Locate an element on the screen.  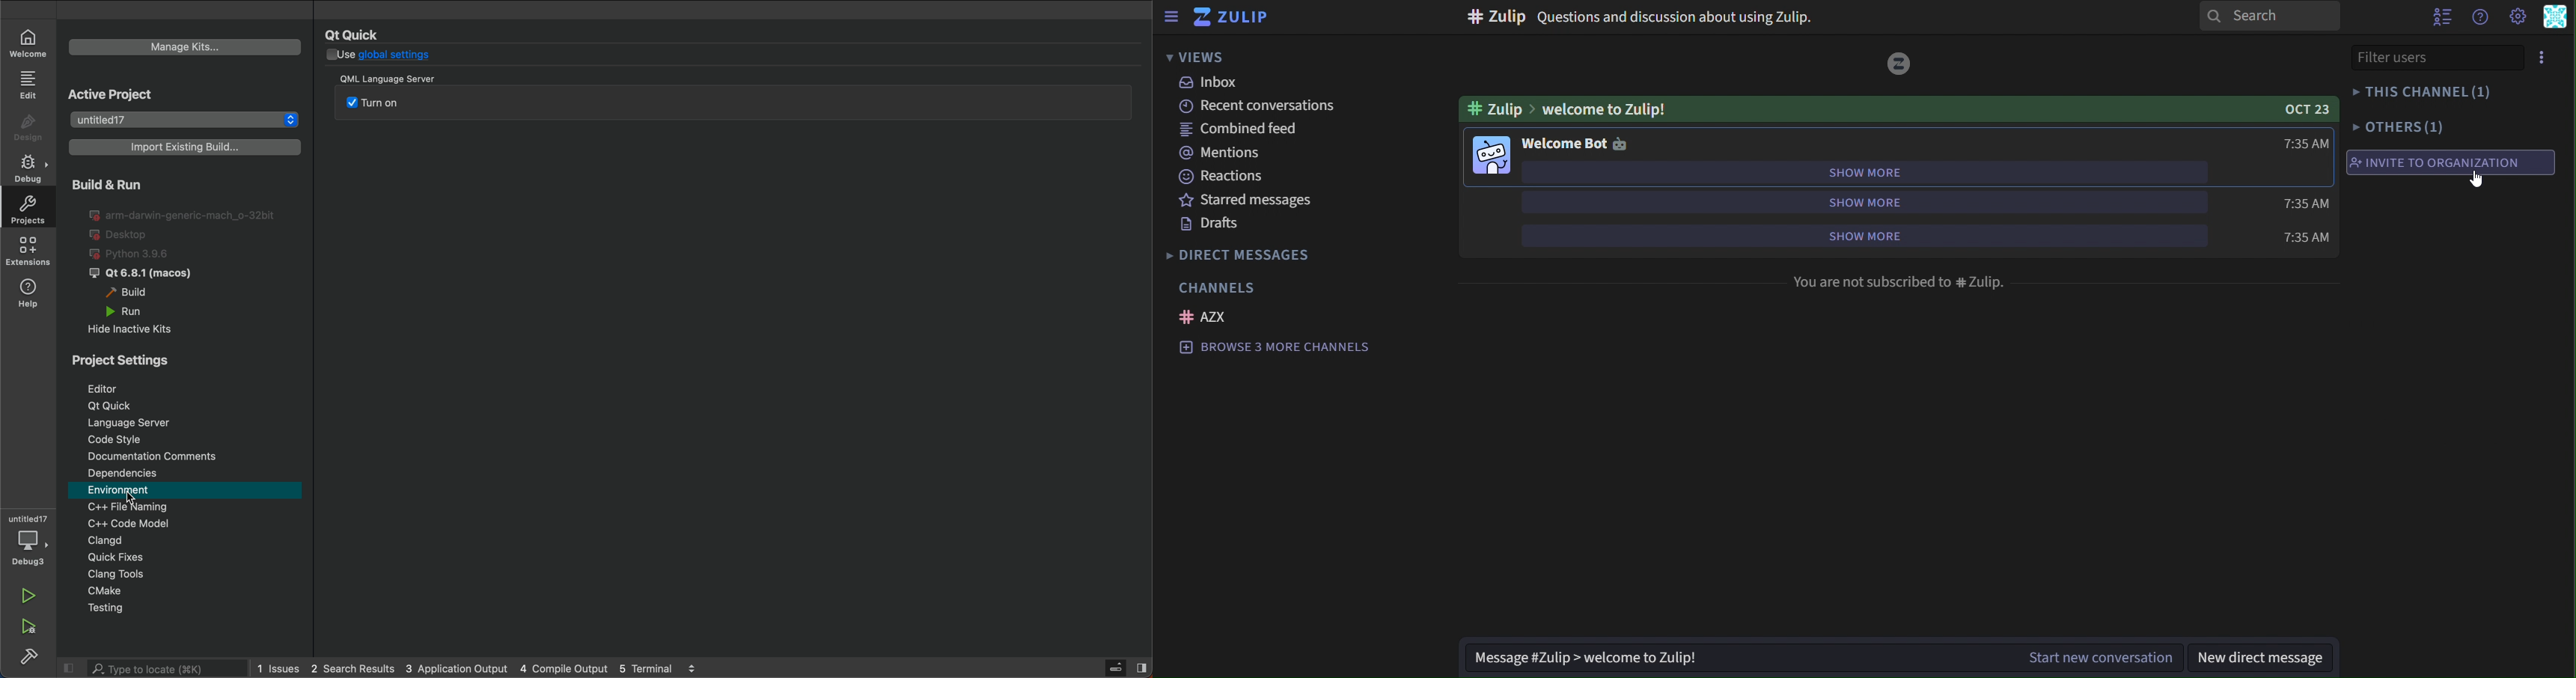
cursor is located at coordinates (128, 498).